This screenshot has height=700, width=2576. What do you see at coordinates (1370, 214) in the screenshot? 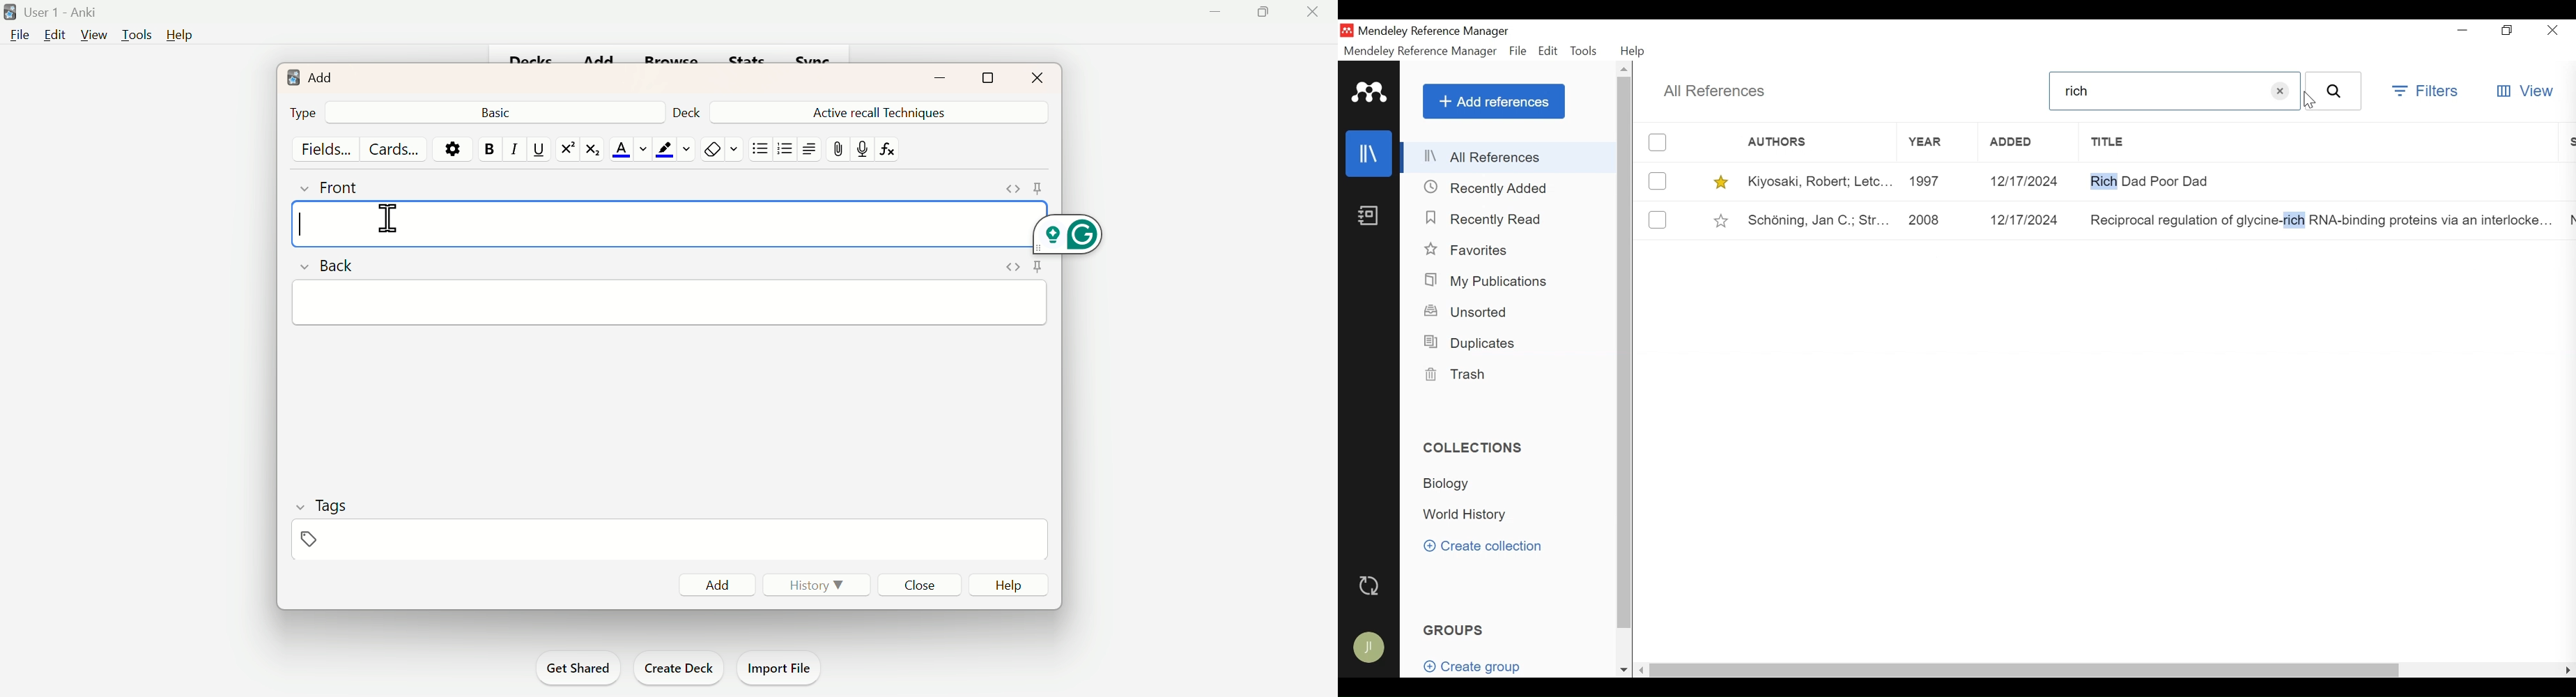
I see `Notebook` at bounding box center [1370, 214].